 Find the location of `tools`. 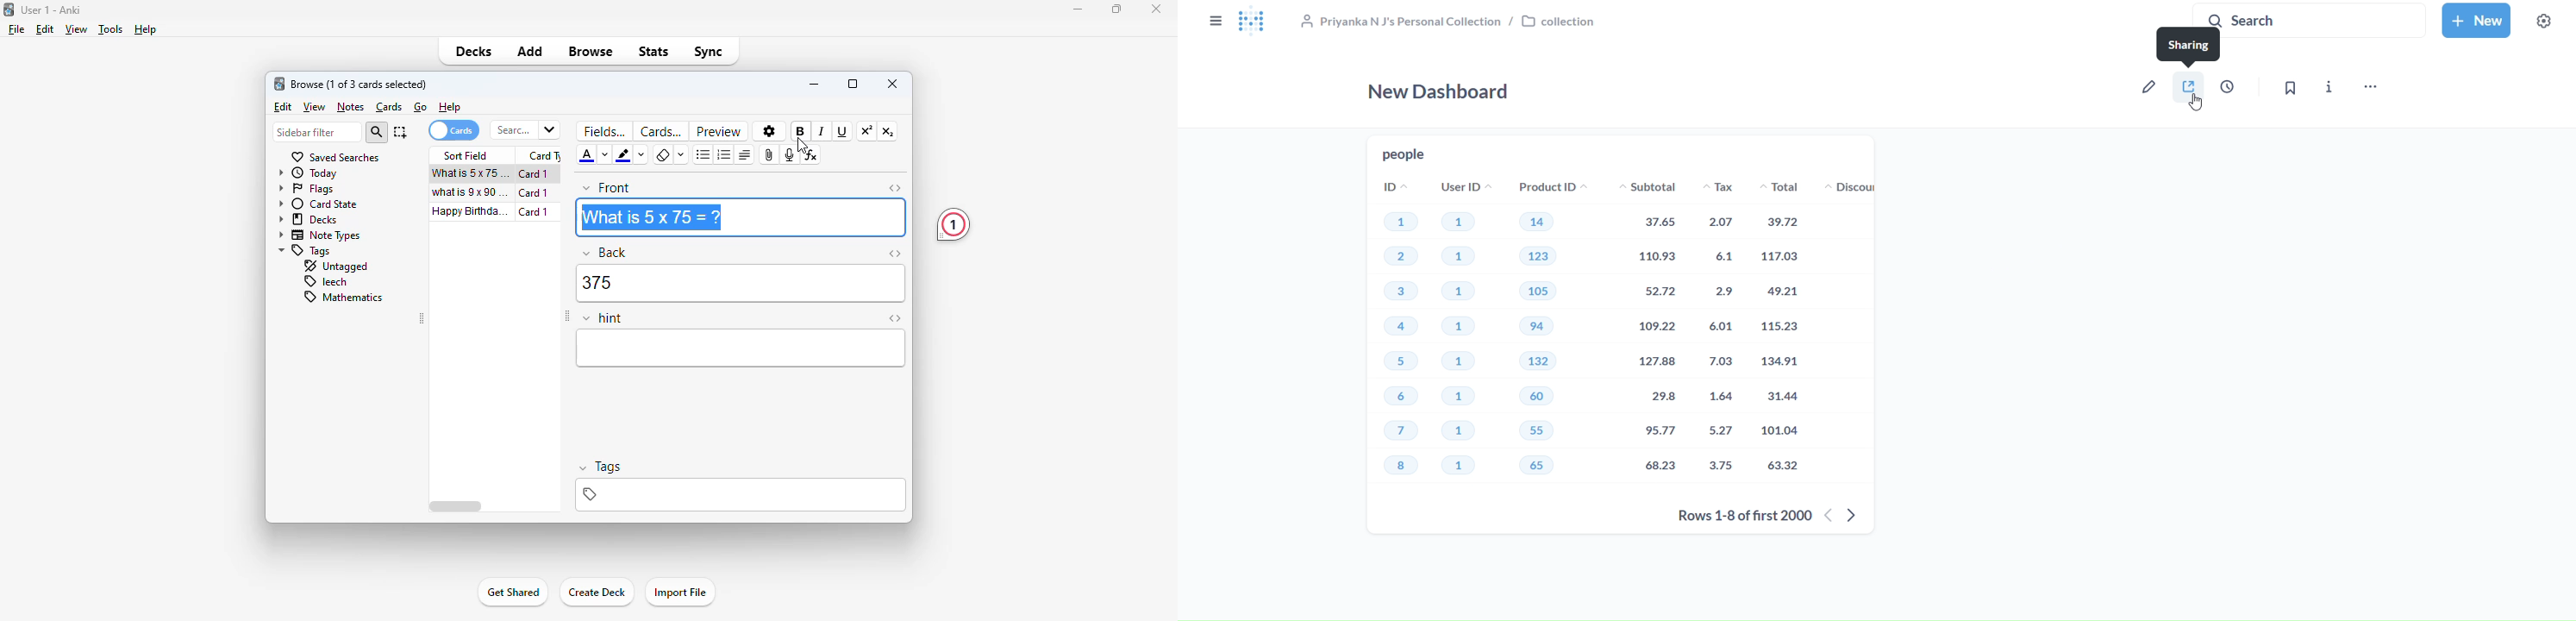

tools is located at coordinates (112, 29).